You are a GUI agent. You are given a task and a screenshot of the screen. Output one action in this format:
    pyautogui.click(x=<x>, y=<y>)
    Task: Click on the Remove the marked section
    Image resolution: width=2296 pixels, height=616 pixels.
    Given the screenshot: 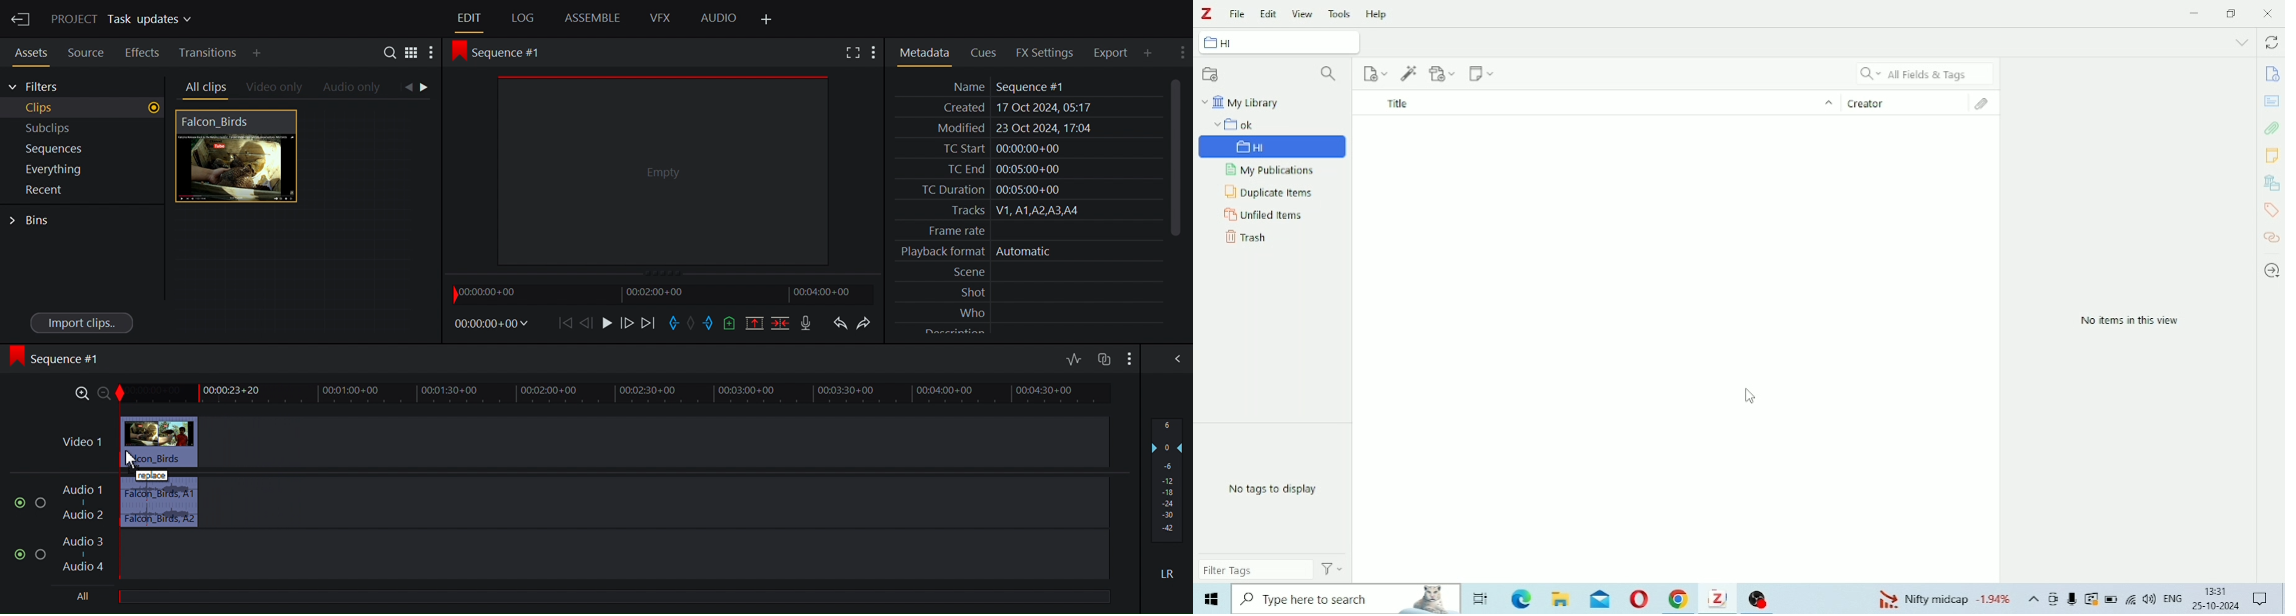 What is the action you would take?
    pyautogui.click(x=754, y=323)
    